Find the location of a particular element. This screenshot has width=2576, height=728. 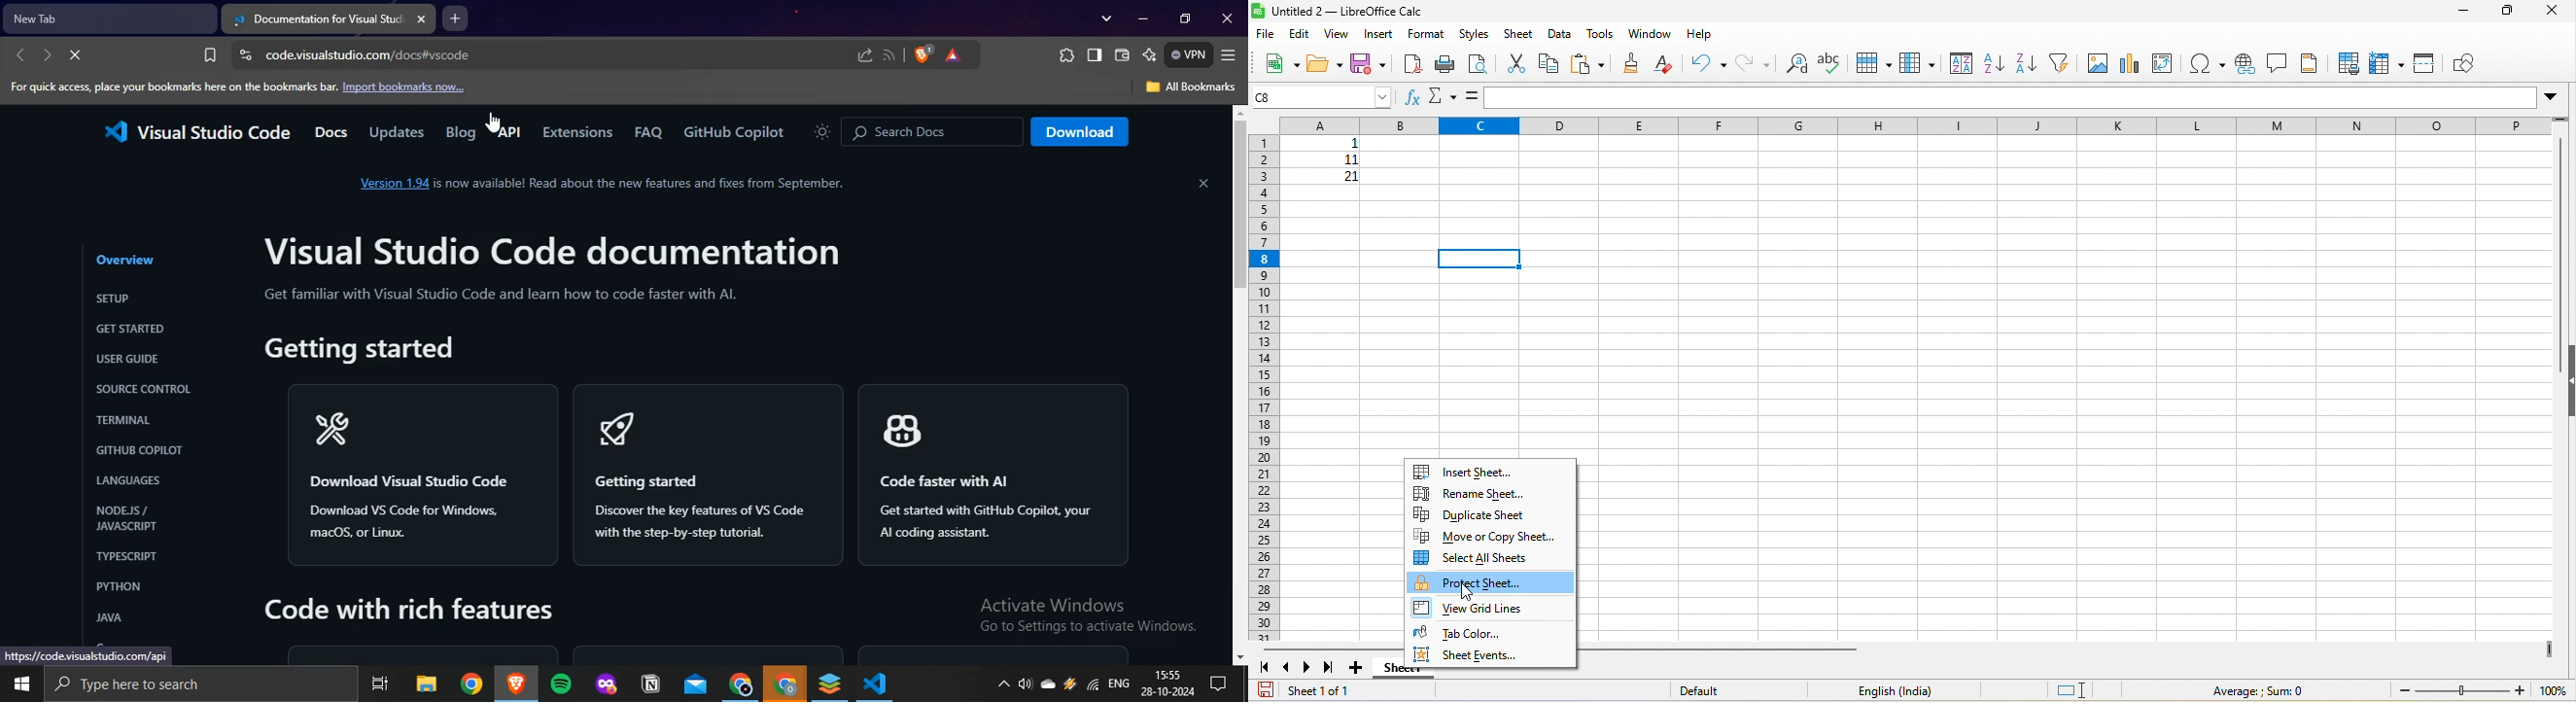

split window is located at coordinates (2425, 65).